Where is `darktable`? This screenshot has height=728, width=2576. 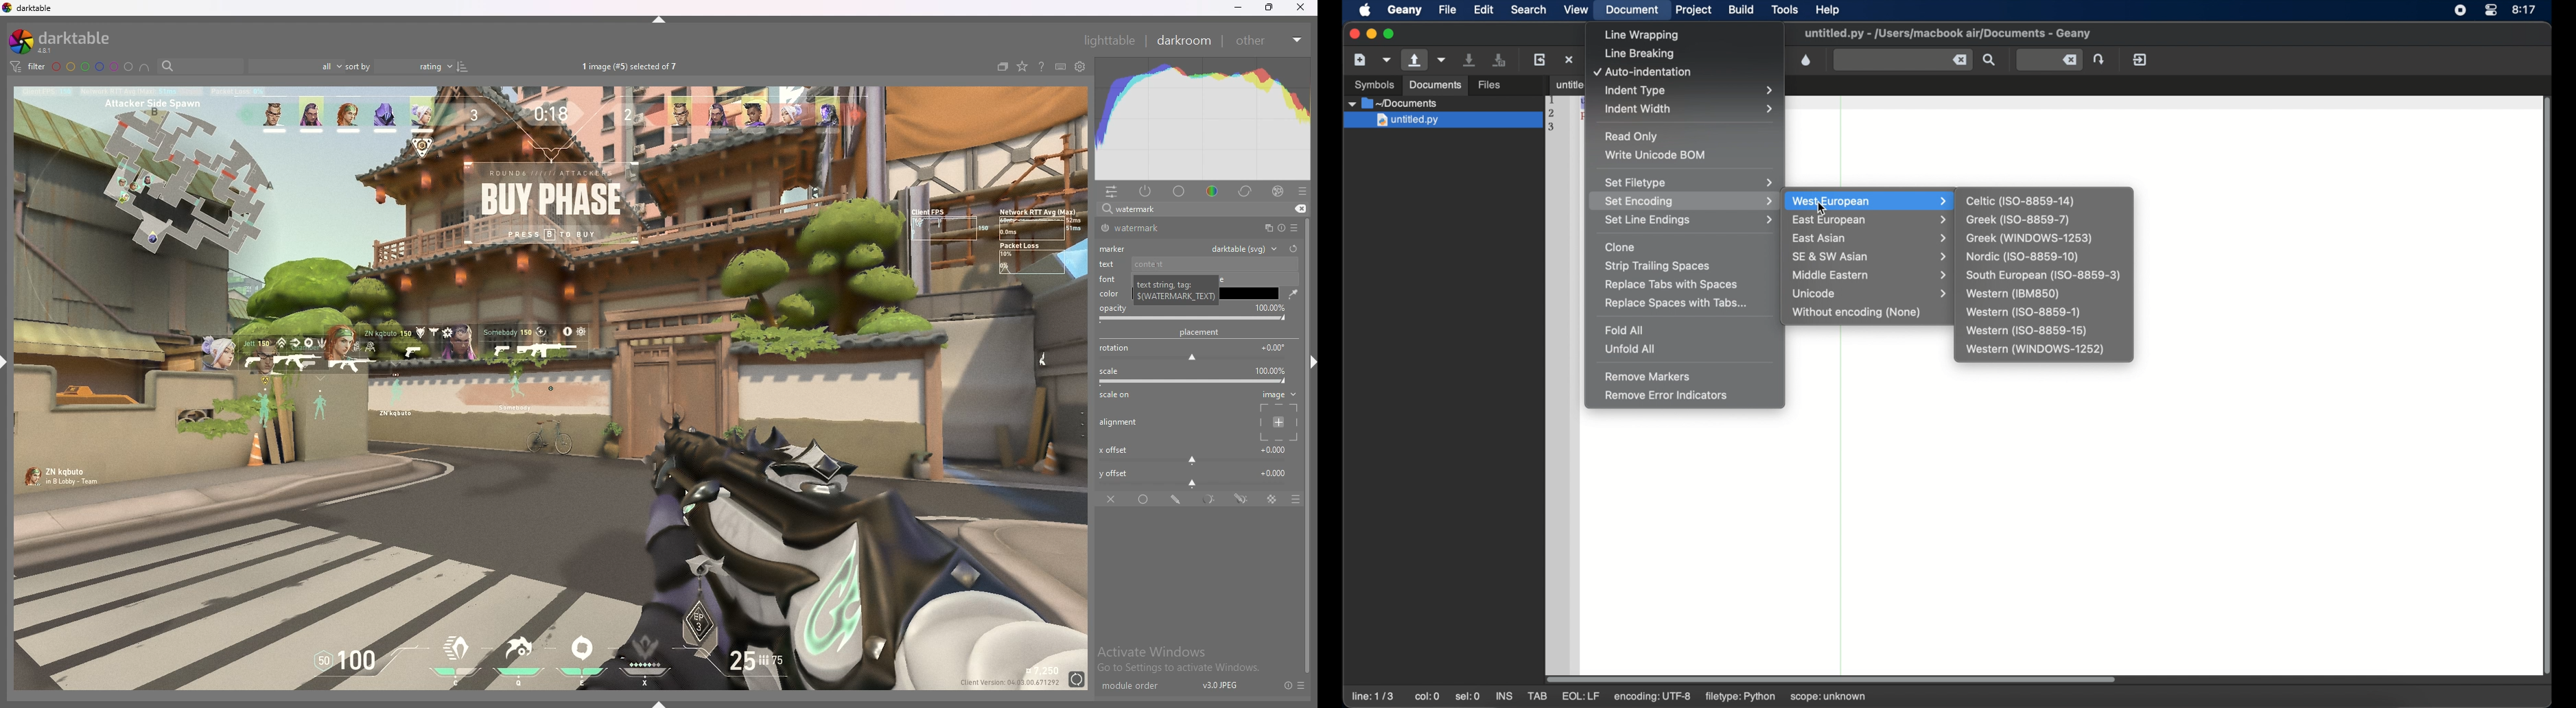 darktable is located at coordinates (65, 41).